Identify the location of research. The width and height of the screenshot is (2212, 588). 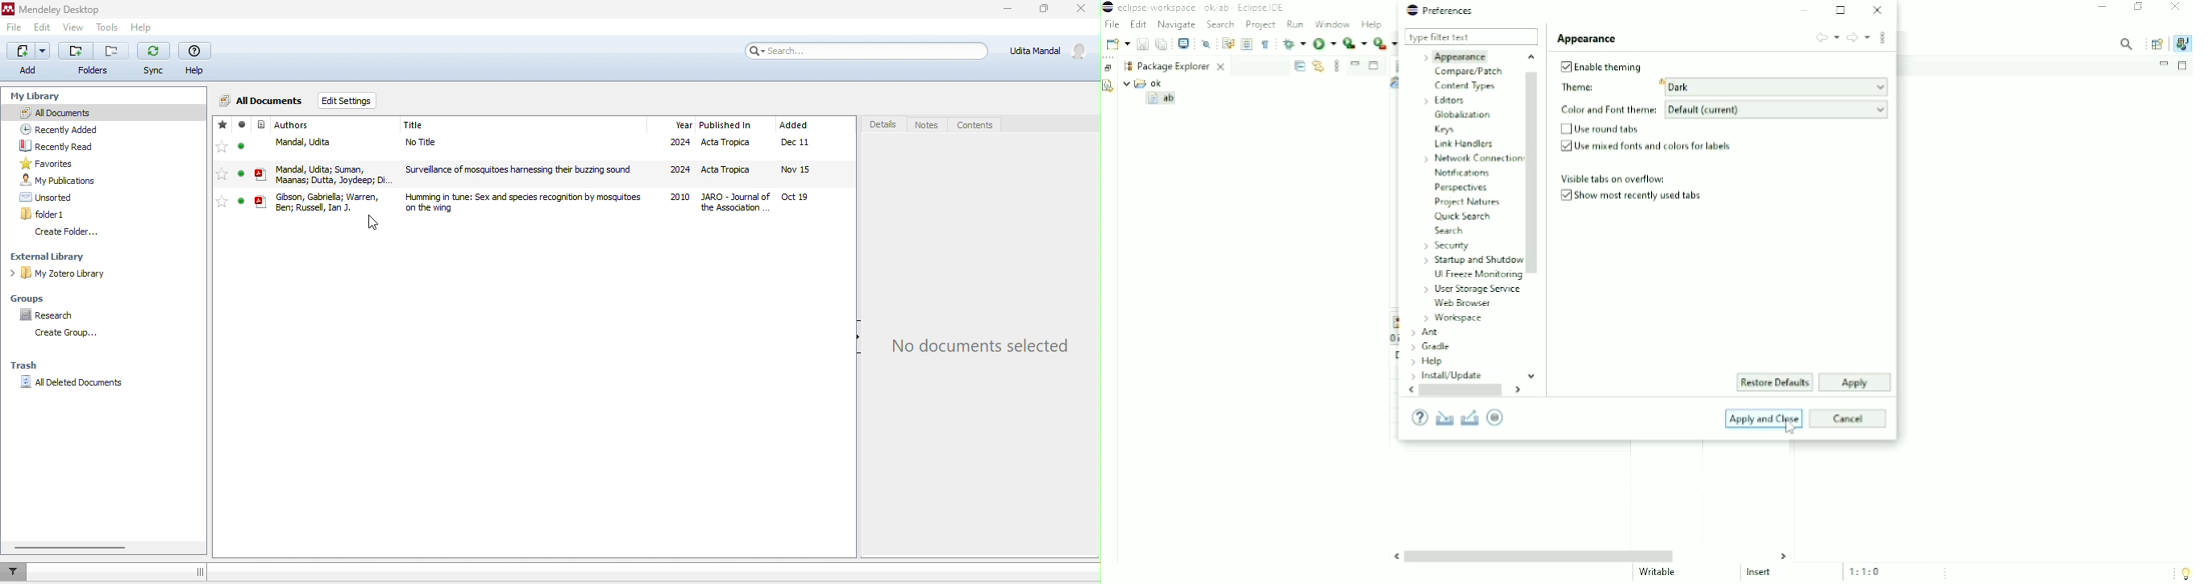
(51, 315).